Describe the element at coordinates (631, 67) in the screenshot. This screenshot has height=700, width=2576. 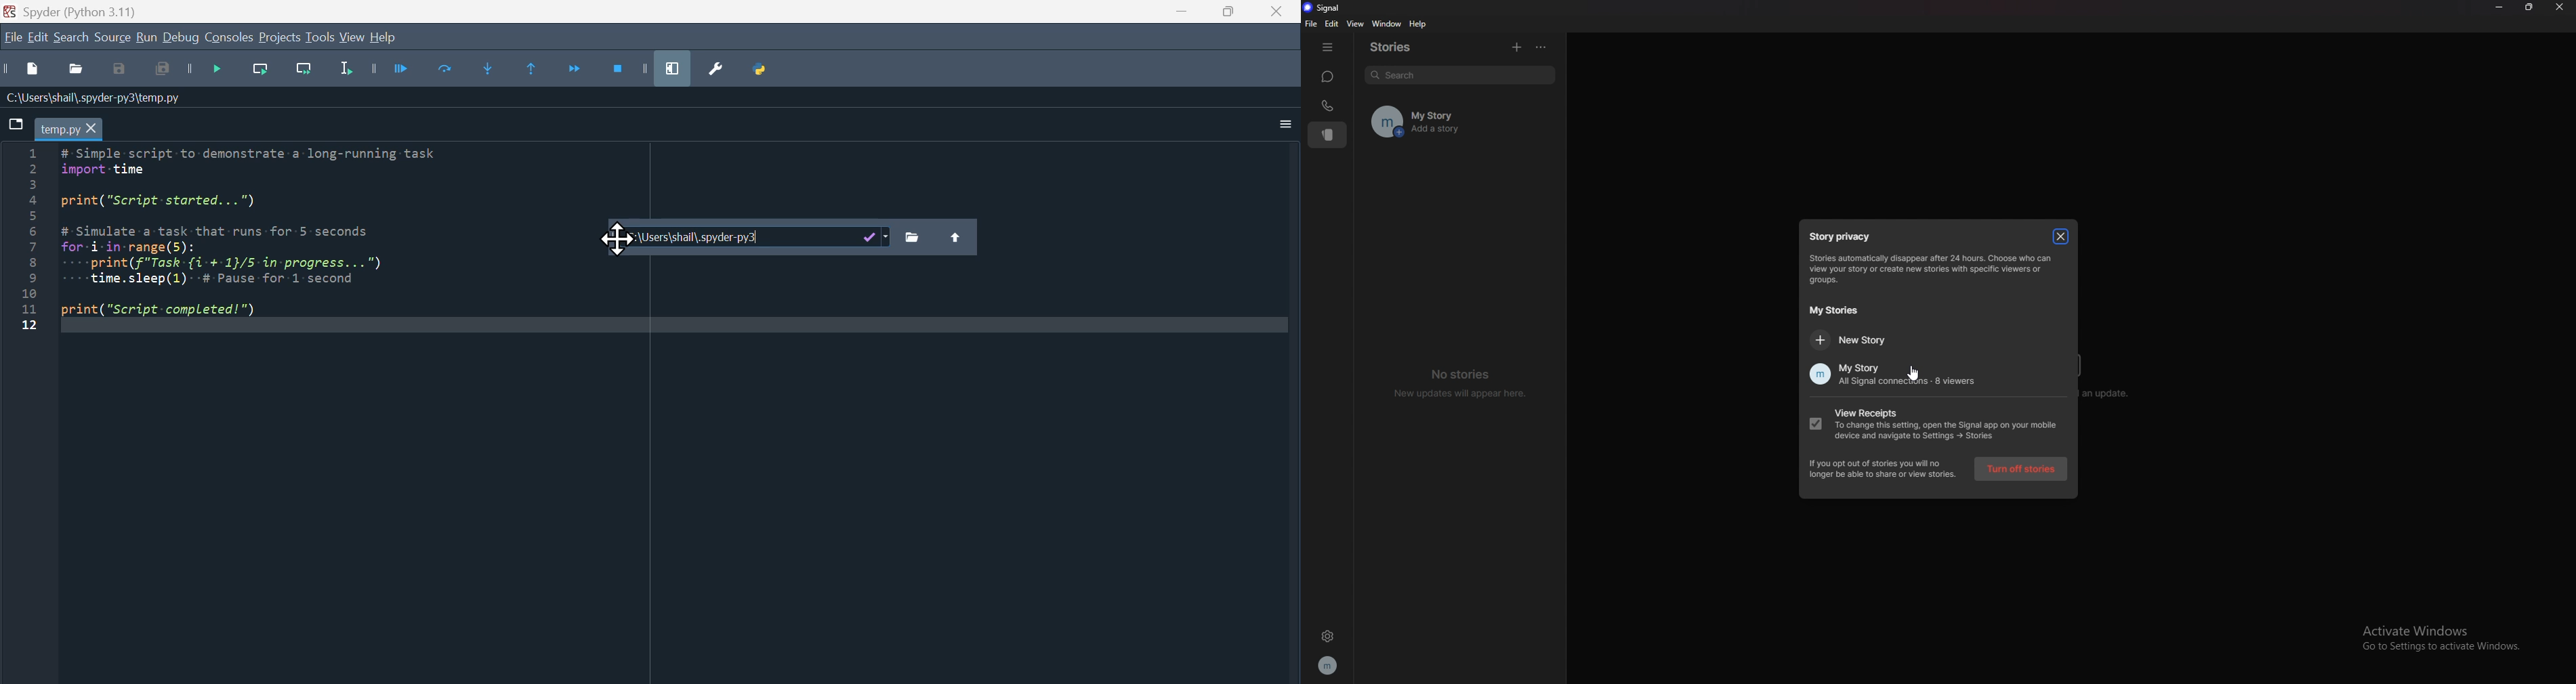
I see `Stop debugging` at that location.